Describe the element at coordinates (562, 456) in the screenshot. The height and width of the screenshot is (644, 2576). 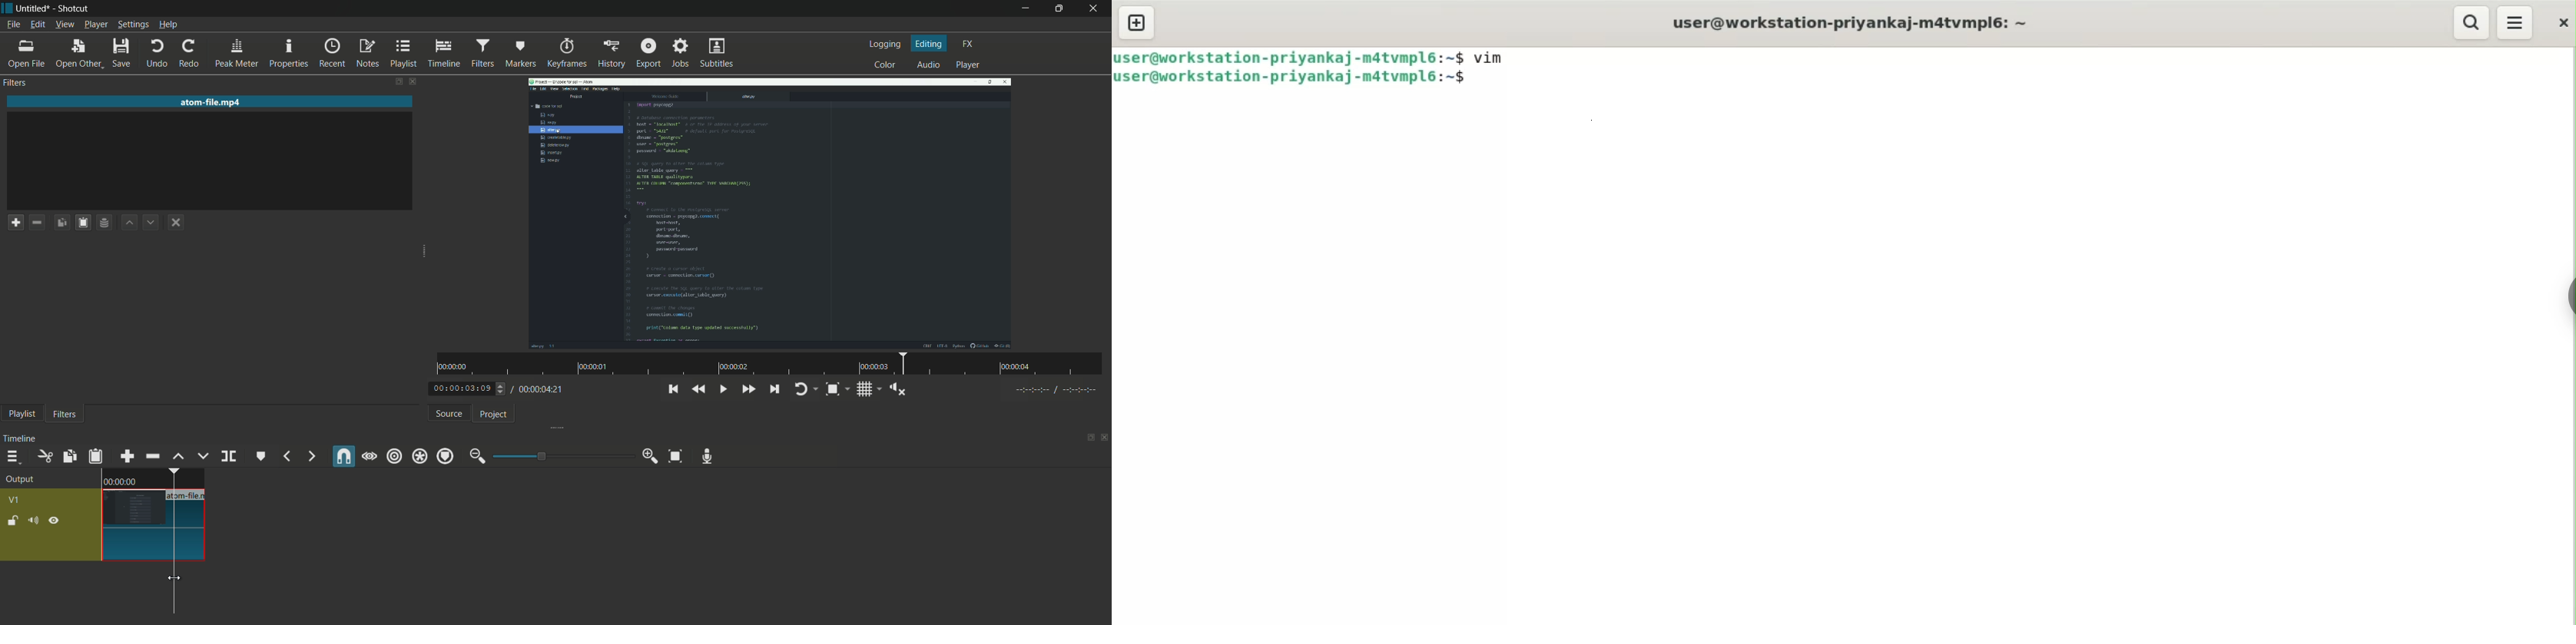
I see `adjustment bar` at that location.